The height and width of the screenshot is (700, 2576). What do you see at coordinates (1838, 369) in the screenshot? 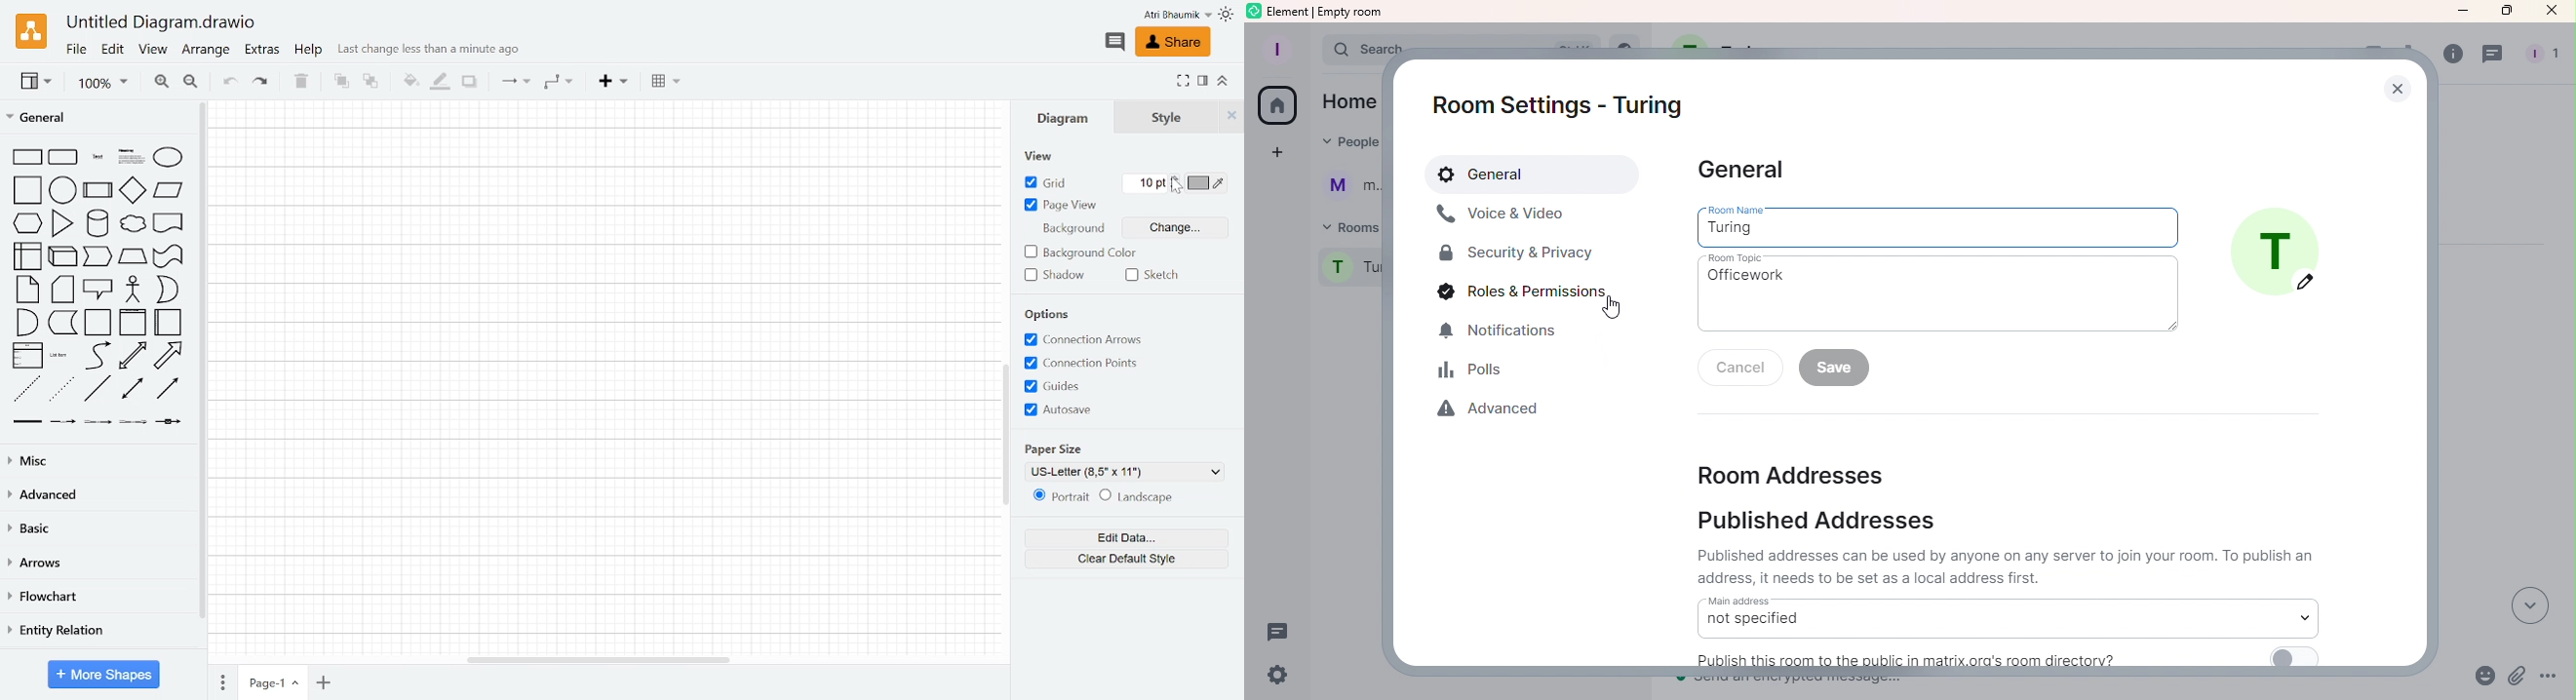
I see `Save` at bounding box center [1838, 369].